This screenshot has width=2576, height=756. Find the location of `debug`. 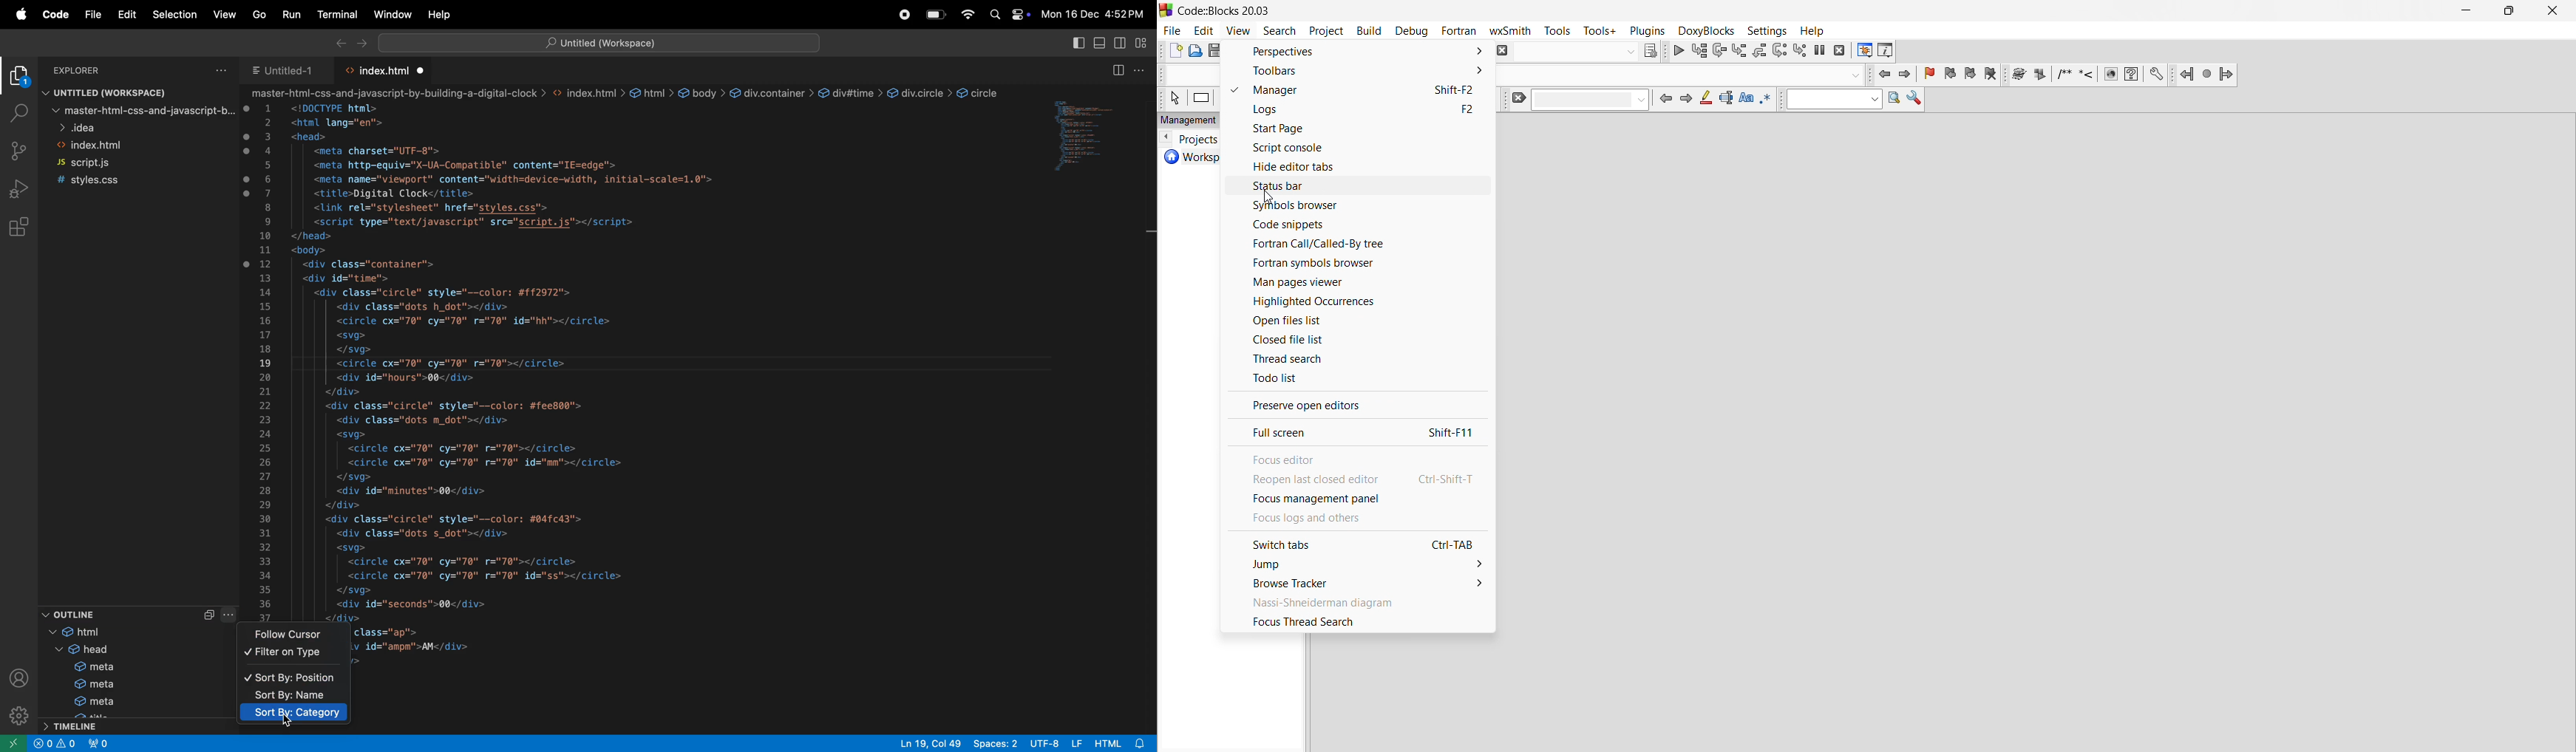

debug is located at coordinates (1411, 31).